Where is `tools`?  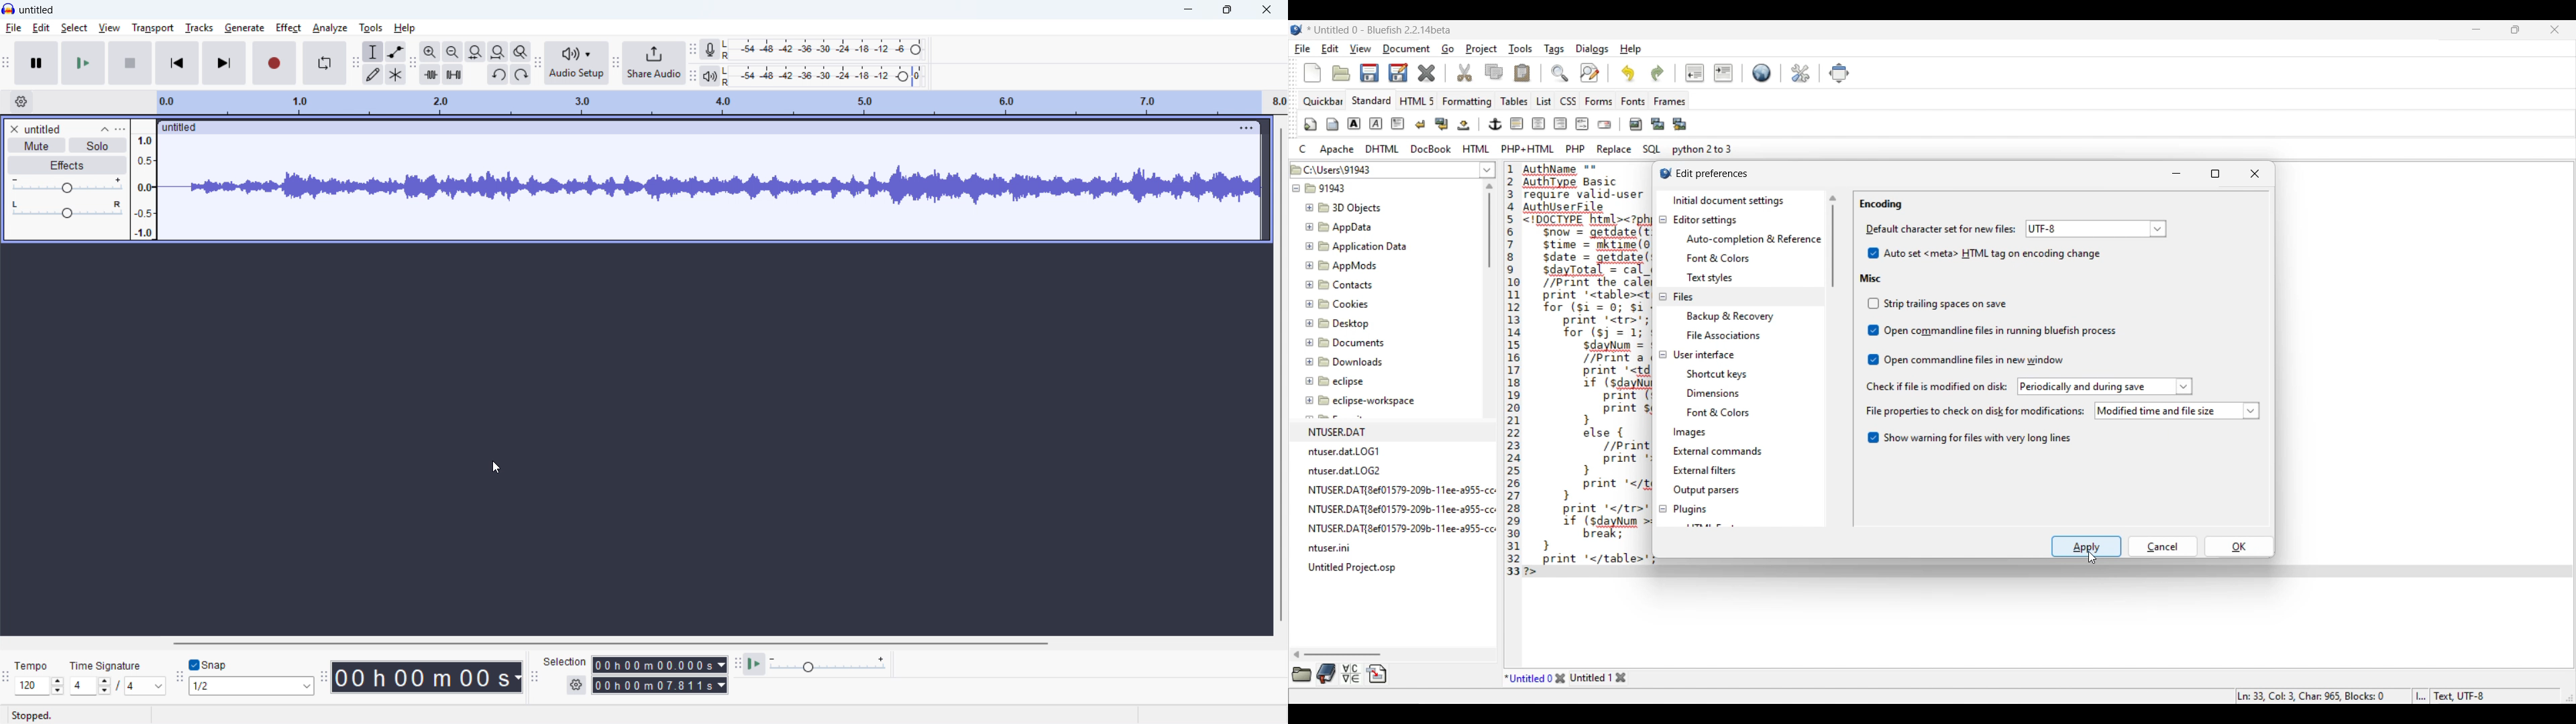
tools is located at coordinates (371, 27).